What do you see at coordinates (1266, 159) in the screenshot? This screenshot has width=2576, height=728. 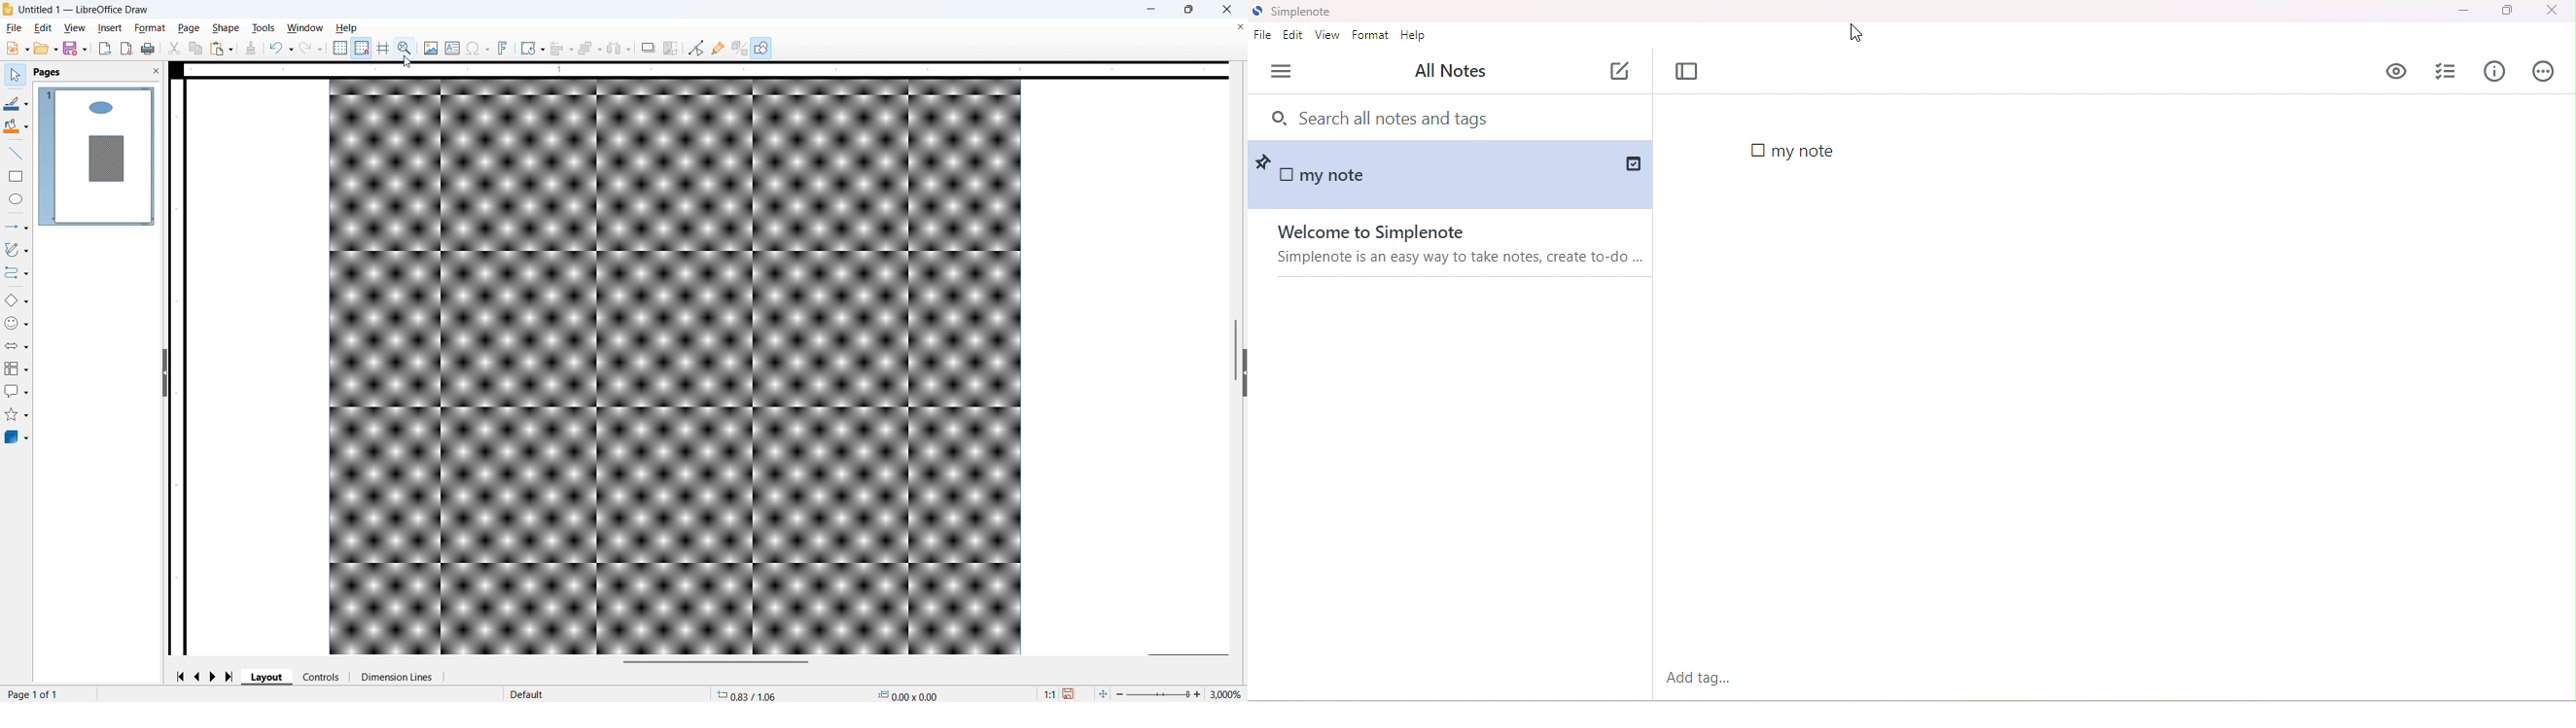 I see `pin` at bounding box center [1266, 159].